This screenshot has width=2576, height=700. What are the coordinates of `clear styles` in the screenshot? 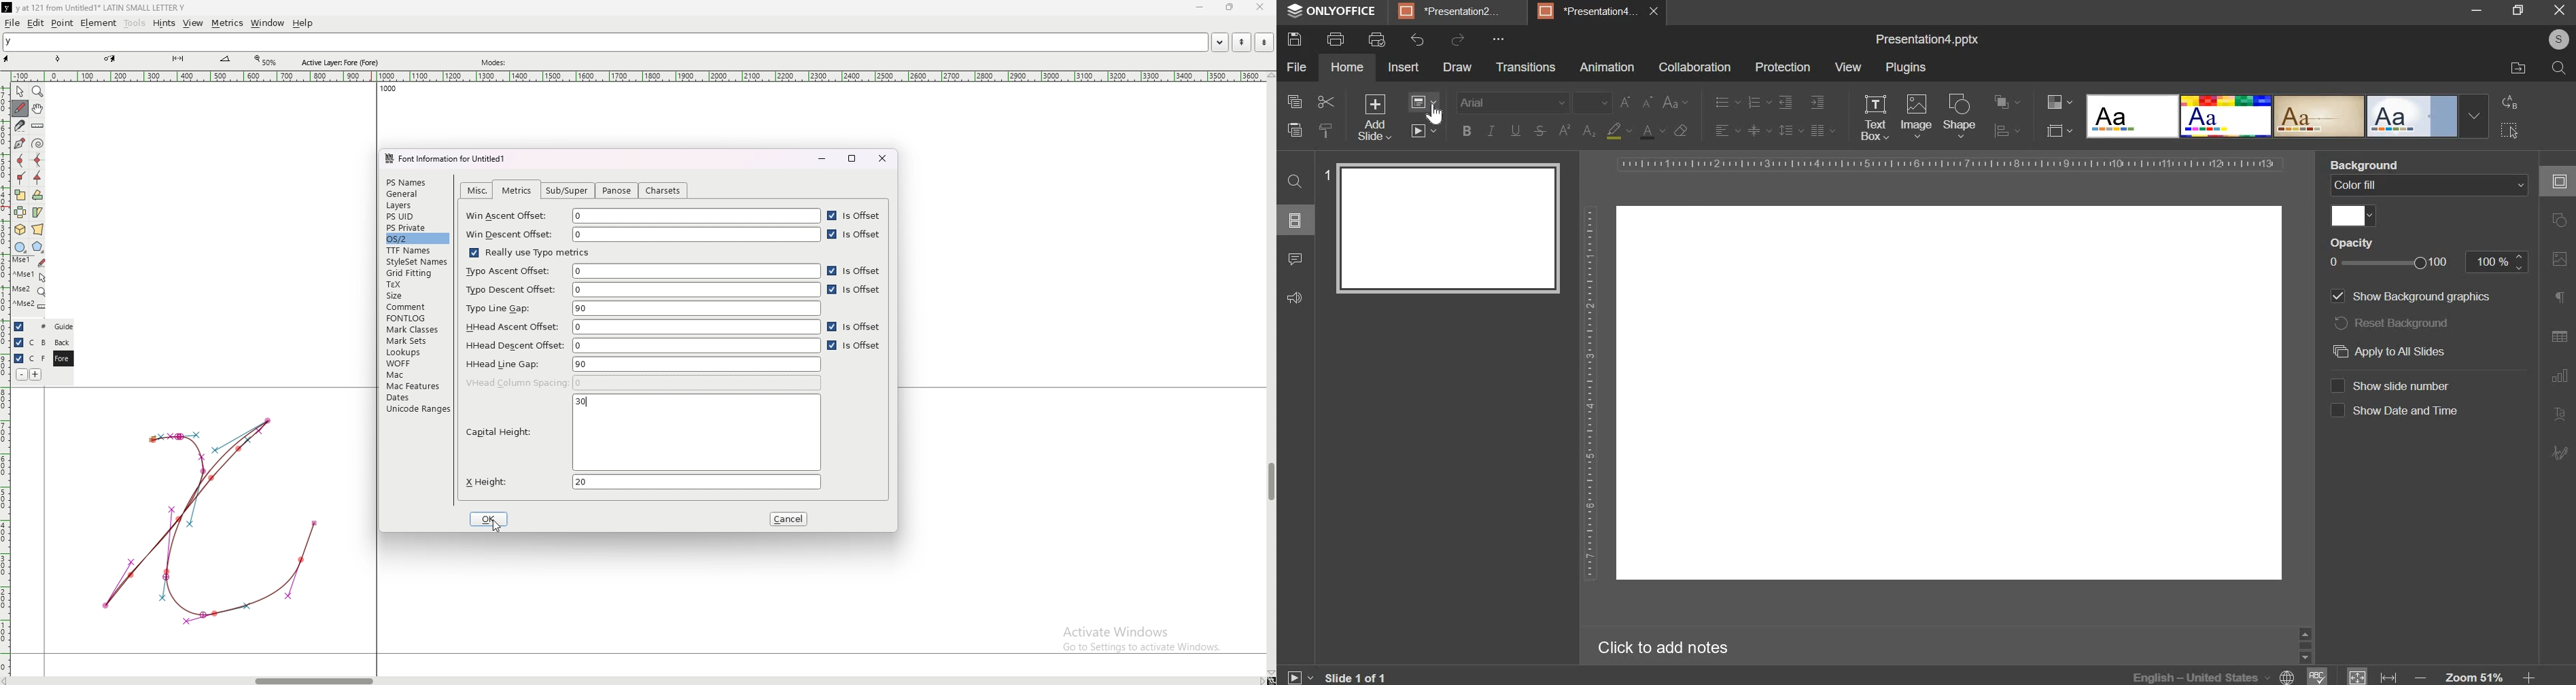 It's located at (1682, 130).